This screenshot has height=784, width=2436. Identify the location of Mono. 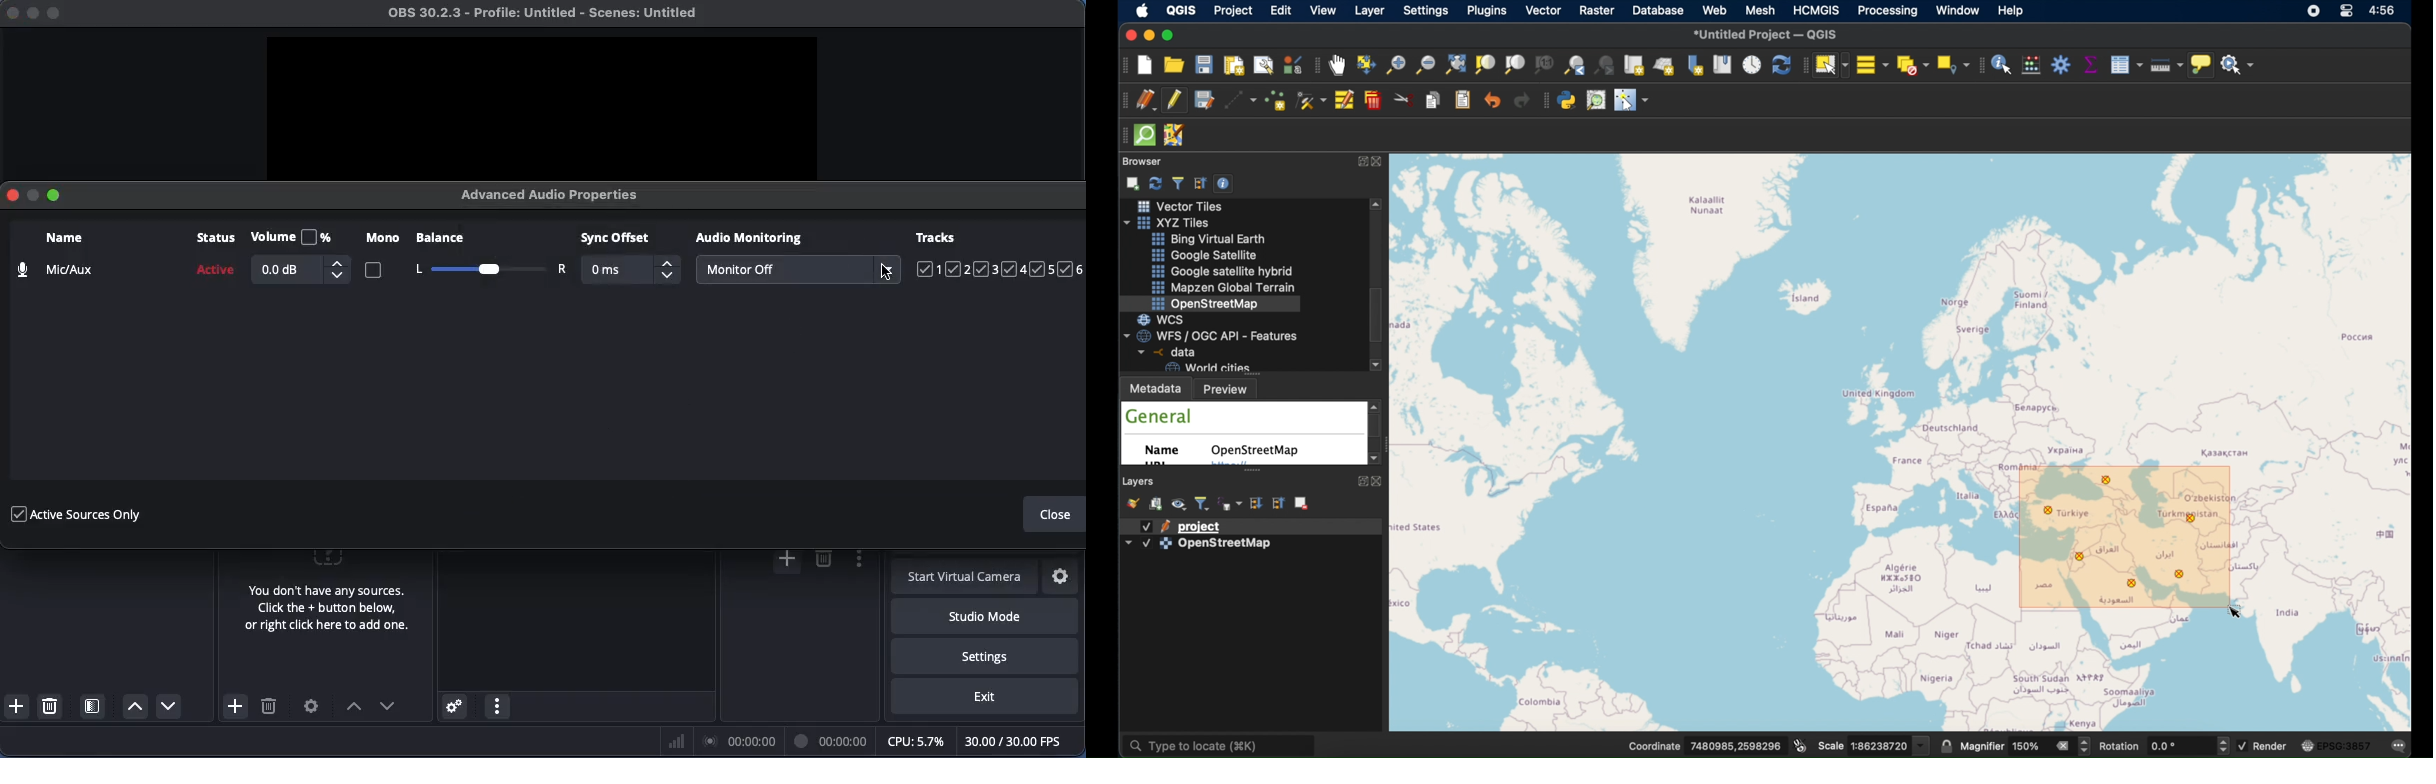
(383, 257).